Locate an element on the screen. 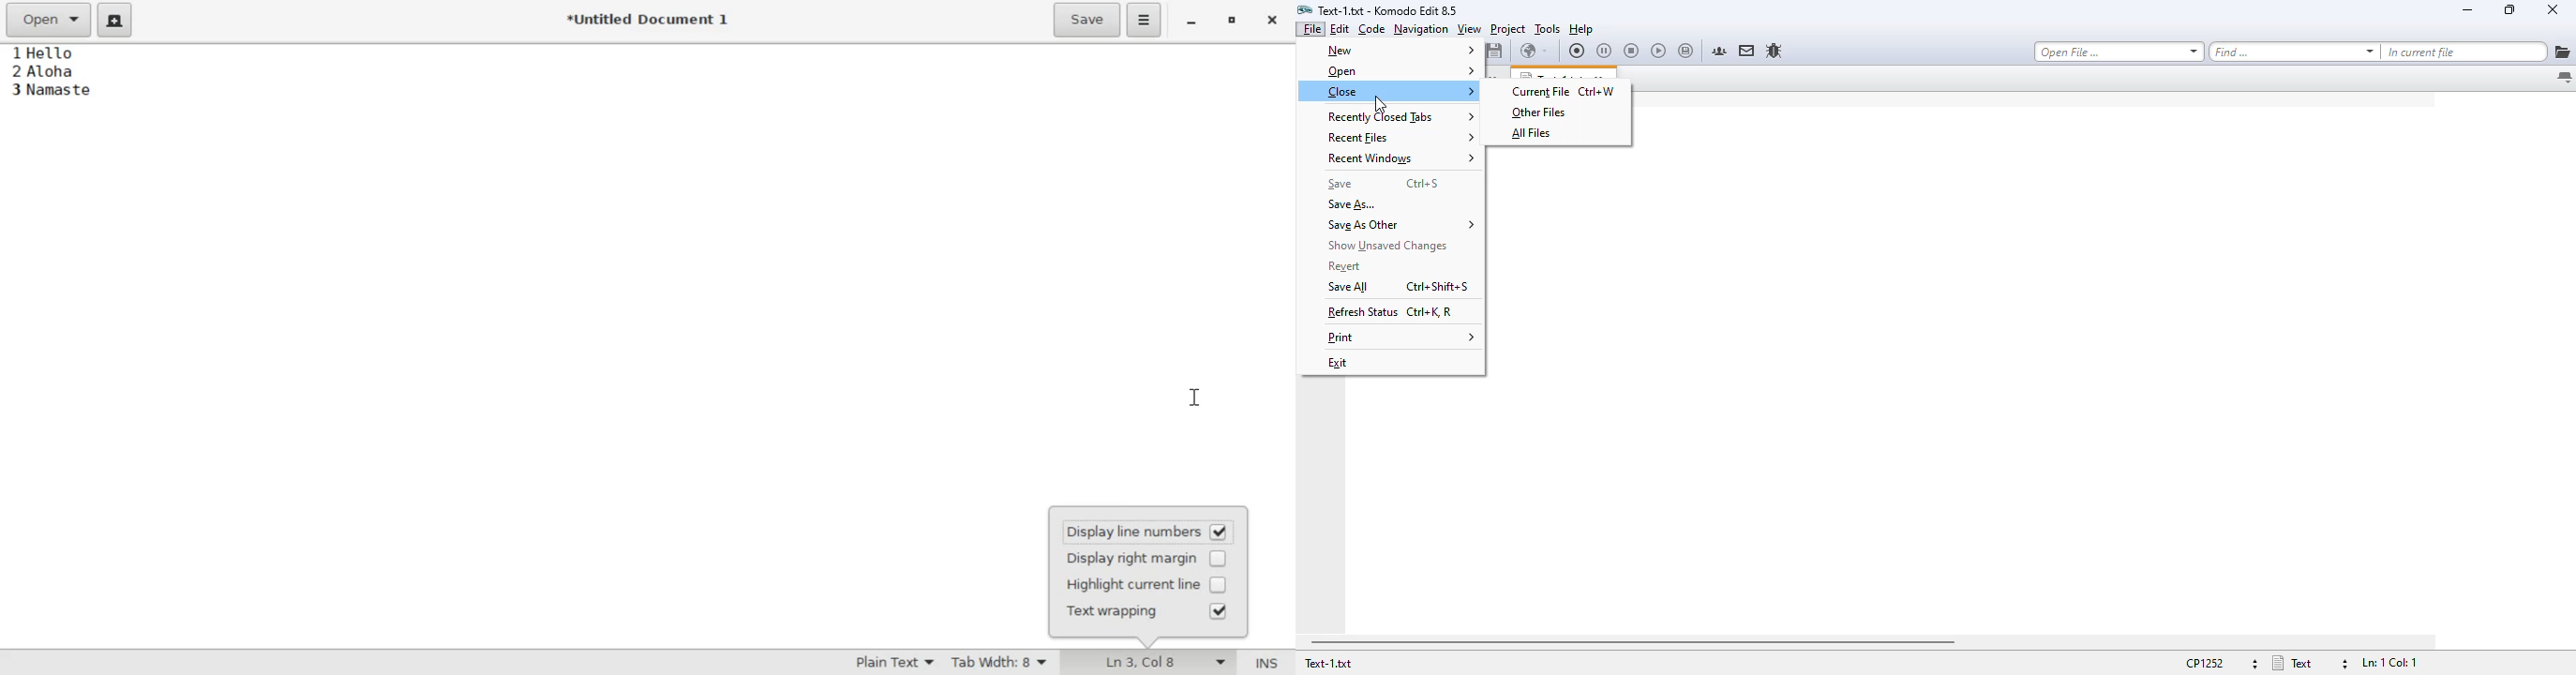 This screenshot has width=2576, height=700. navigation is located at coordinates (1421, 29).